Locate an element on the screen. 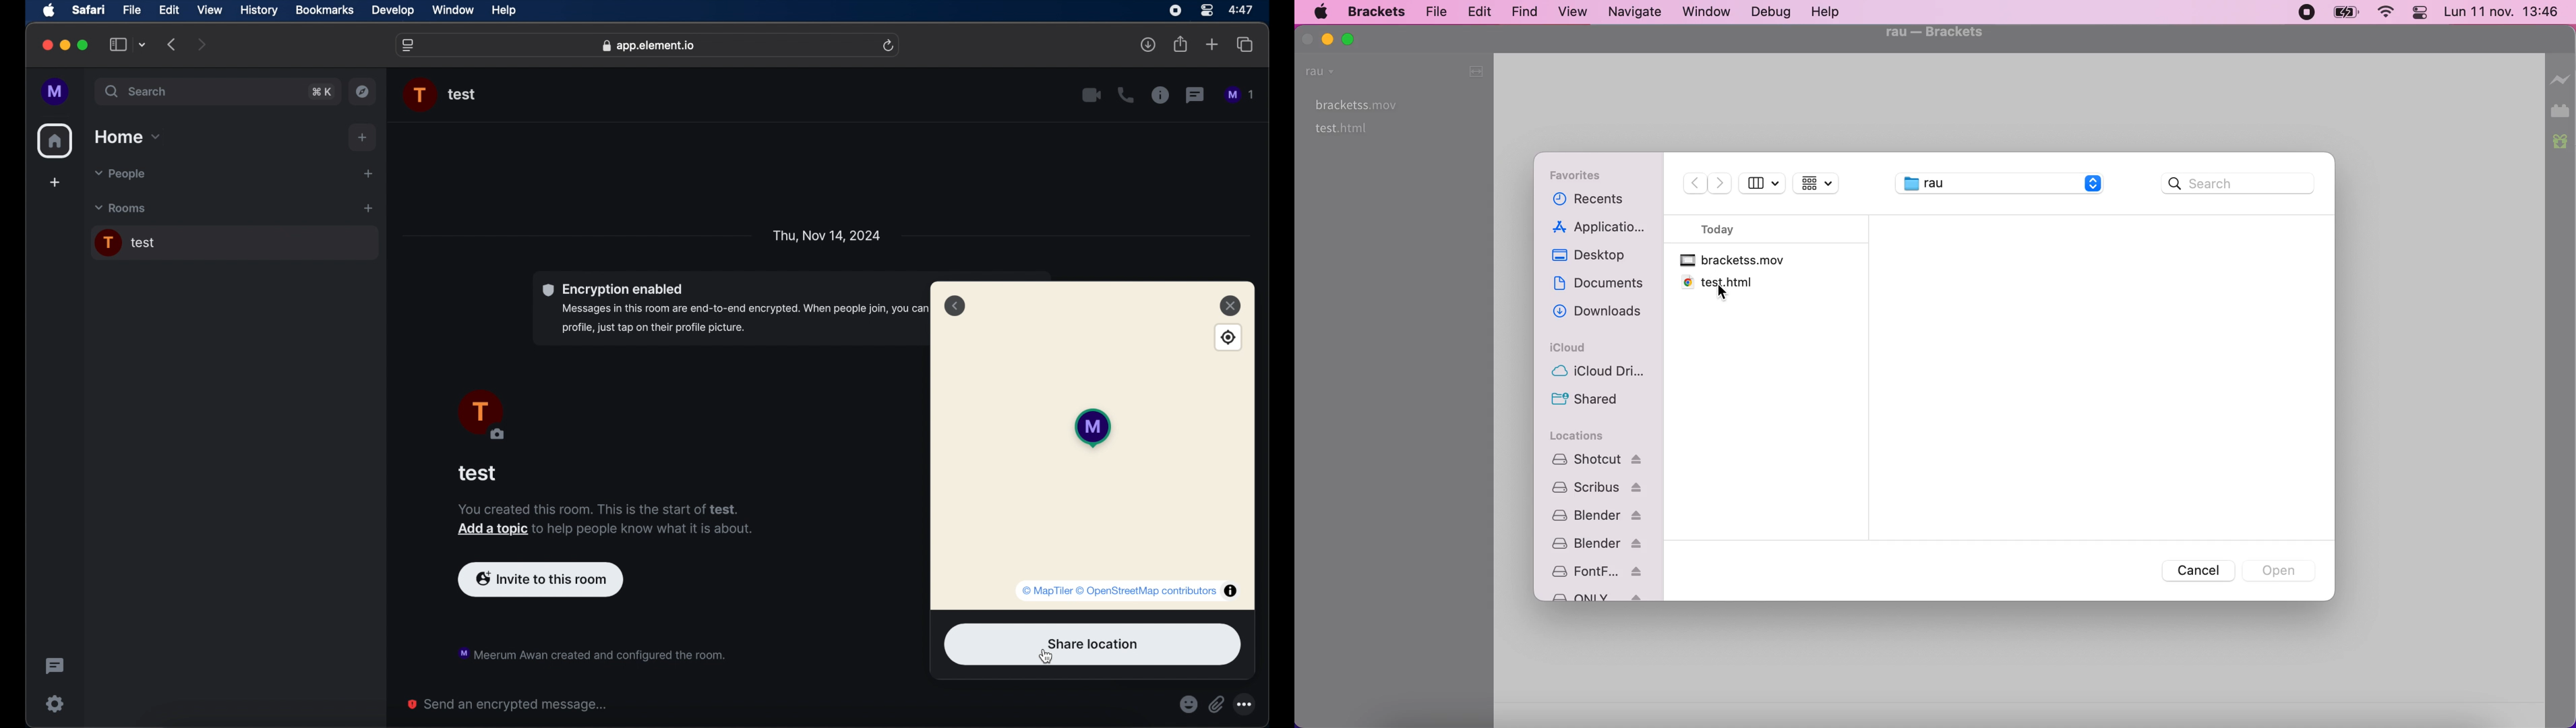 This screenshot has width=2576, height=728. date and day is located at coordinates (827, 235).